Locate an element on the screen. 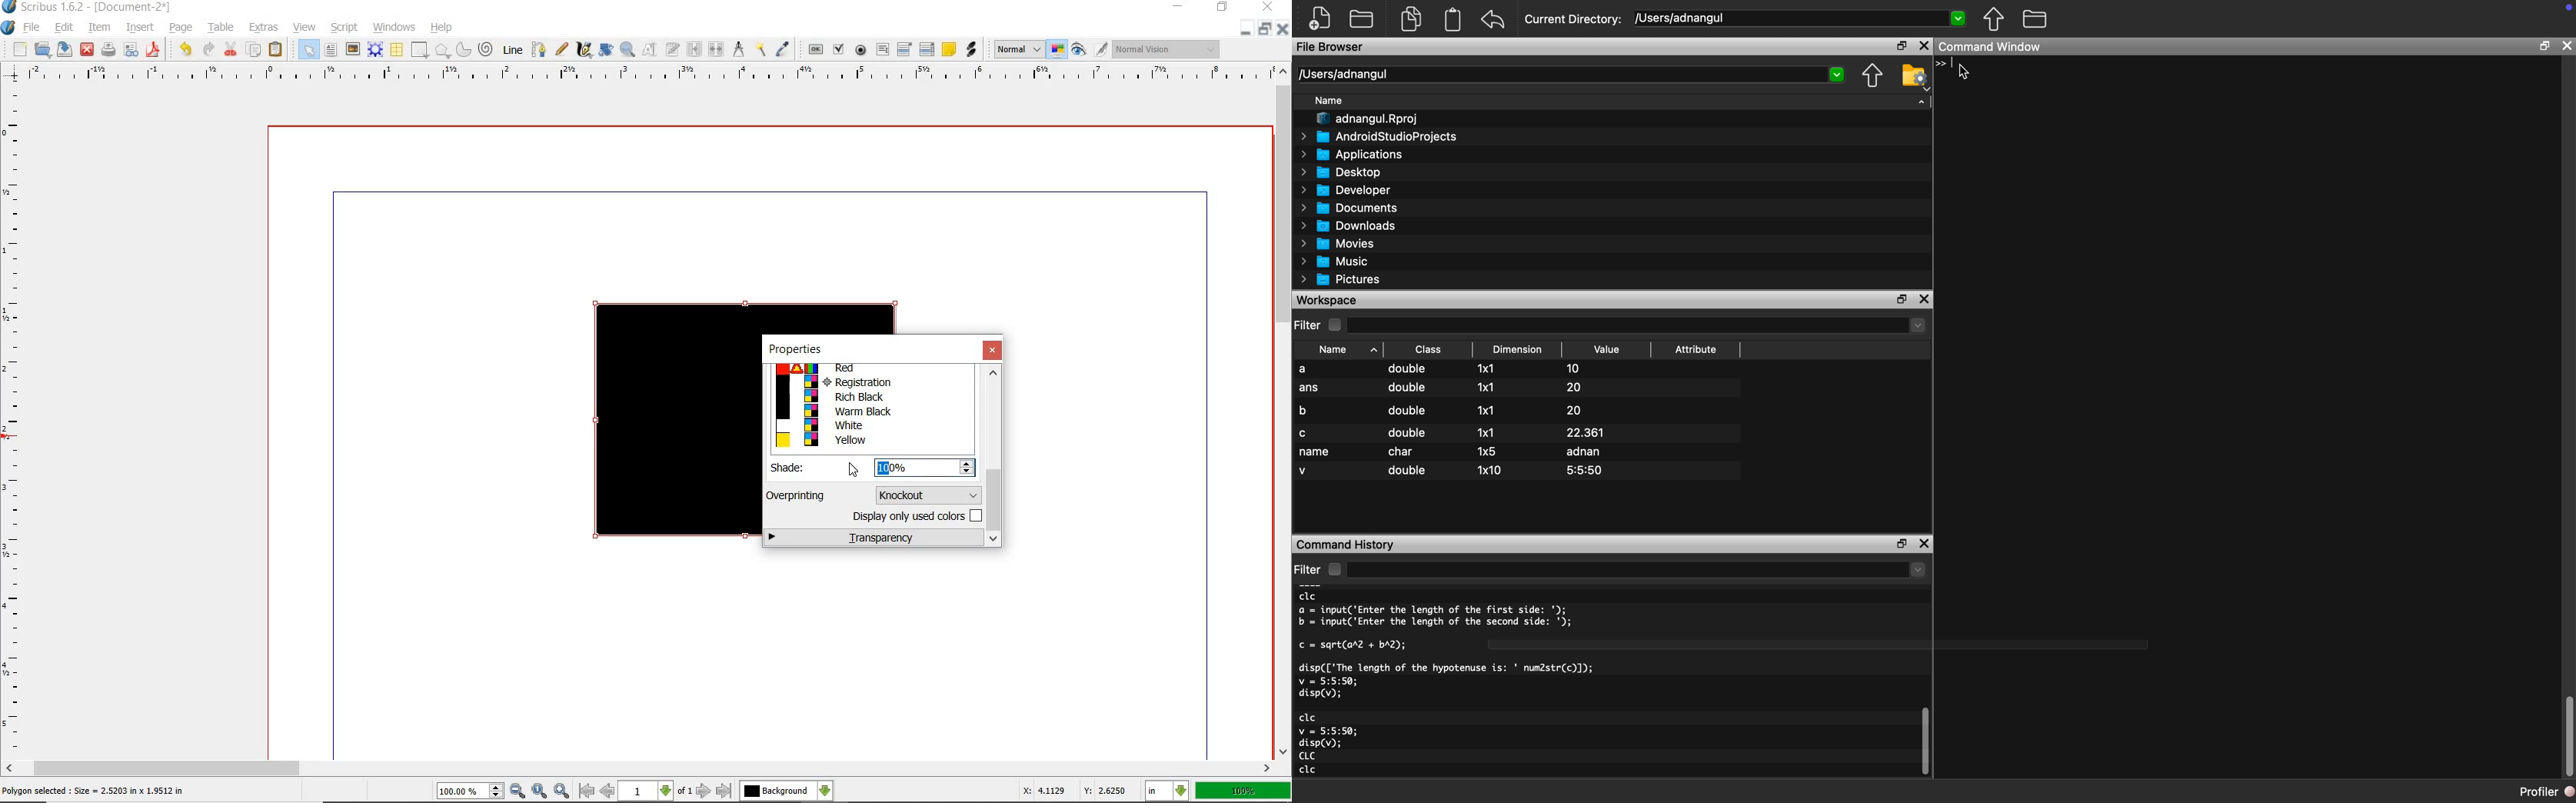 This screenshot has width=2576, height=812. select current zoom level is located at coordinates (470, 792).